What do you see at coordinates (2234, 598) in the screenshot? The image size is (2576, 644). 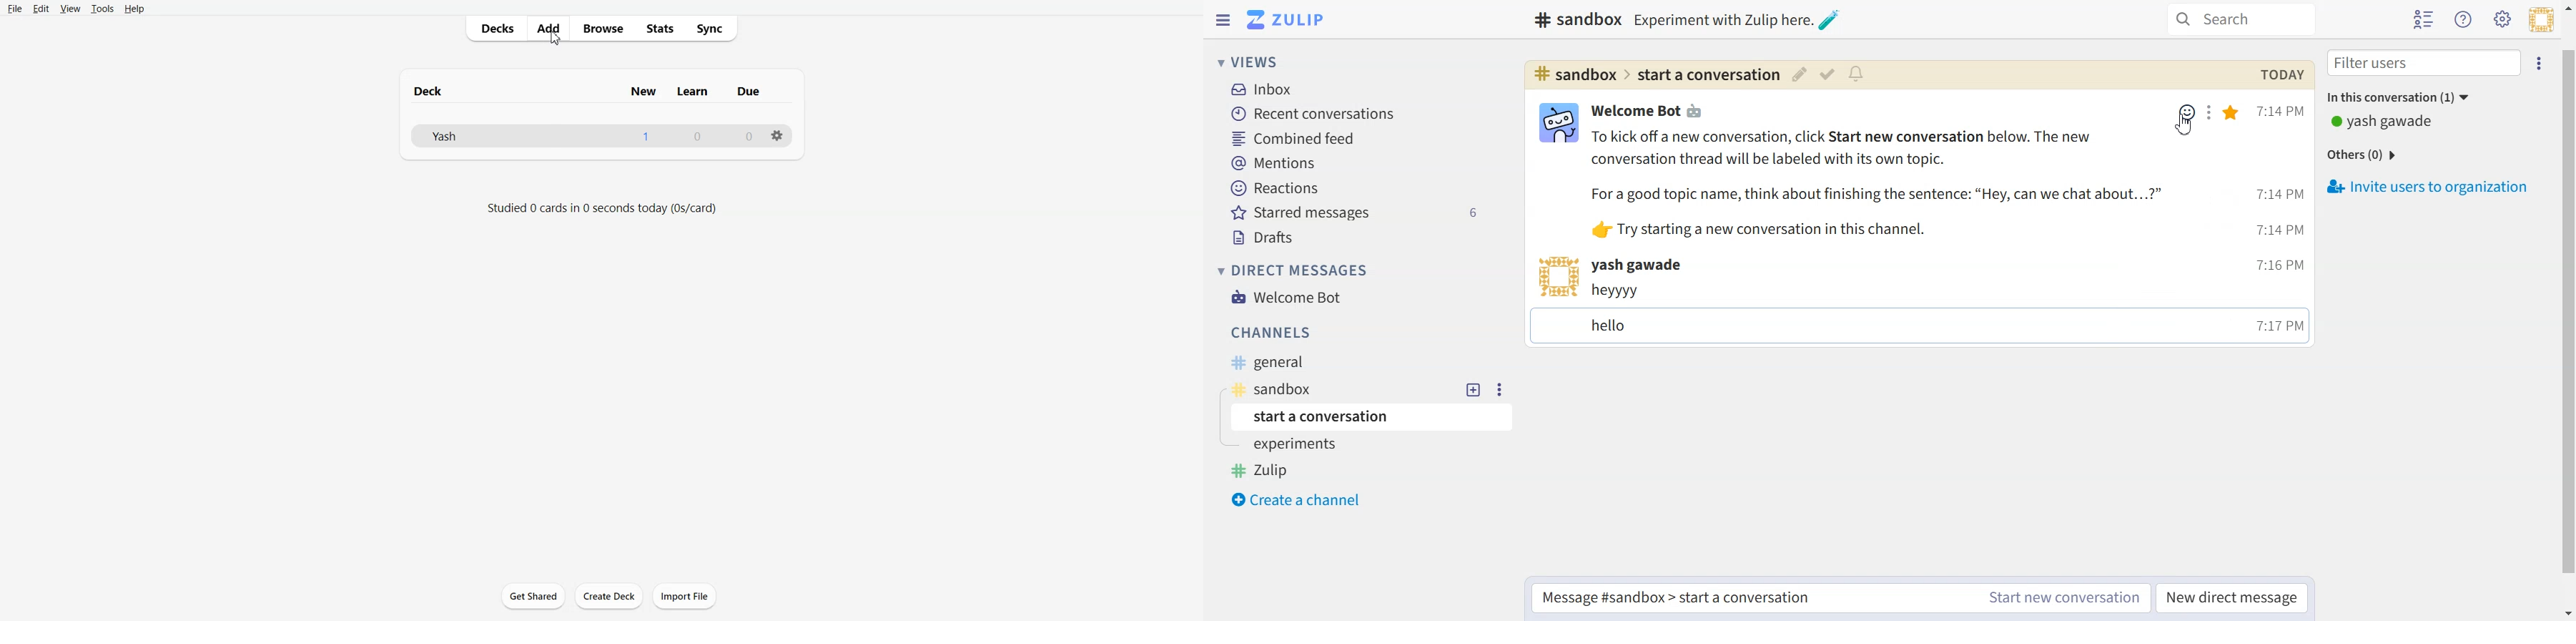 I see `New direct messages` at bounding box center [2234, 598].